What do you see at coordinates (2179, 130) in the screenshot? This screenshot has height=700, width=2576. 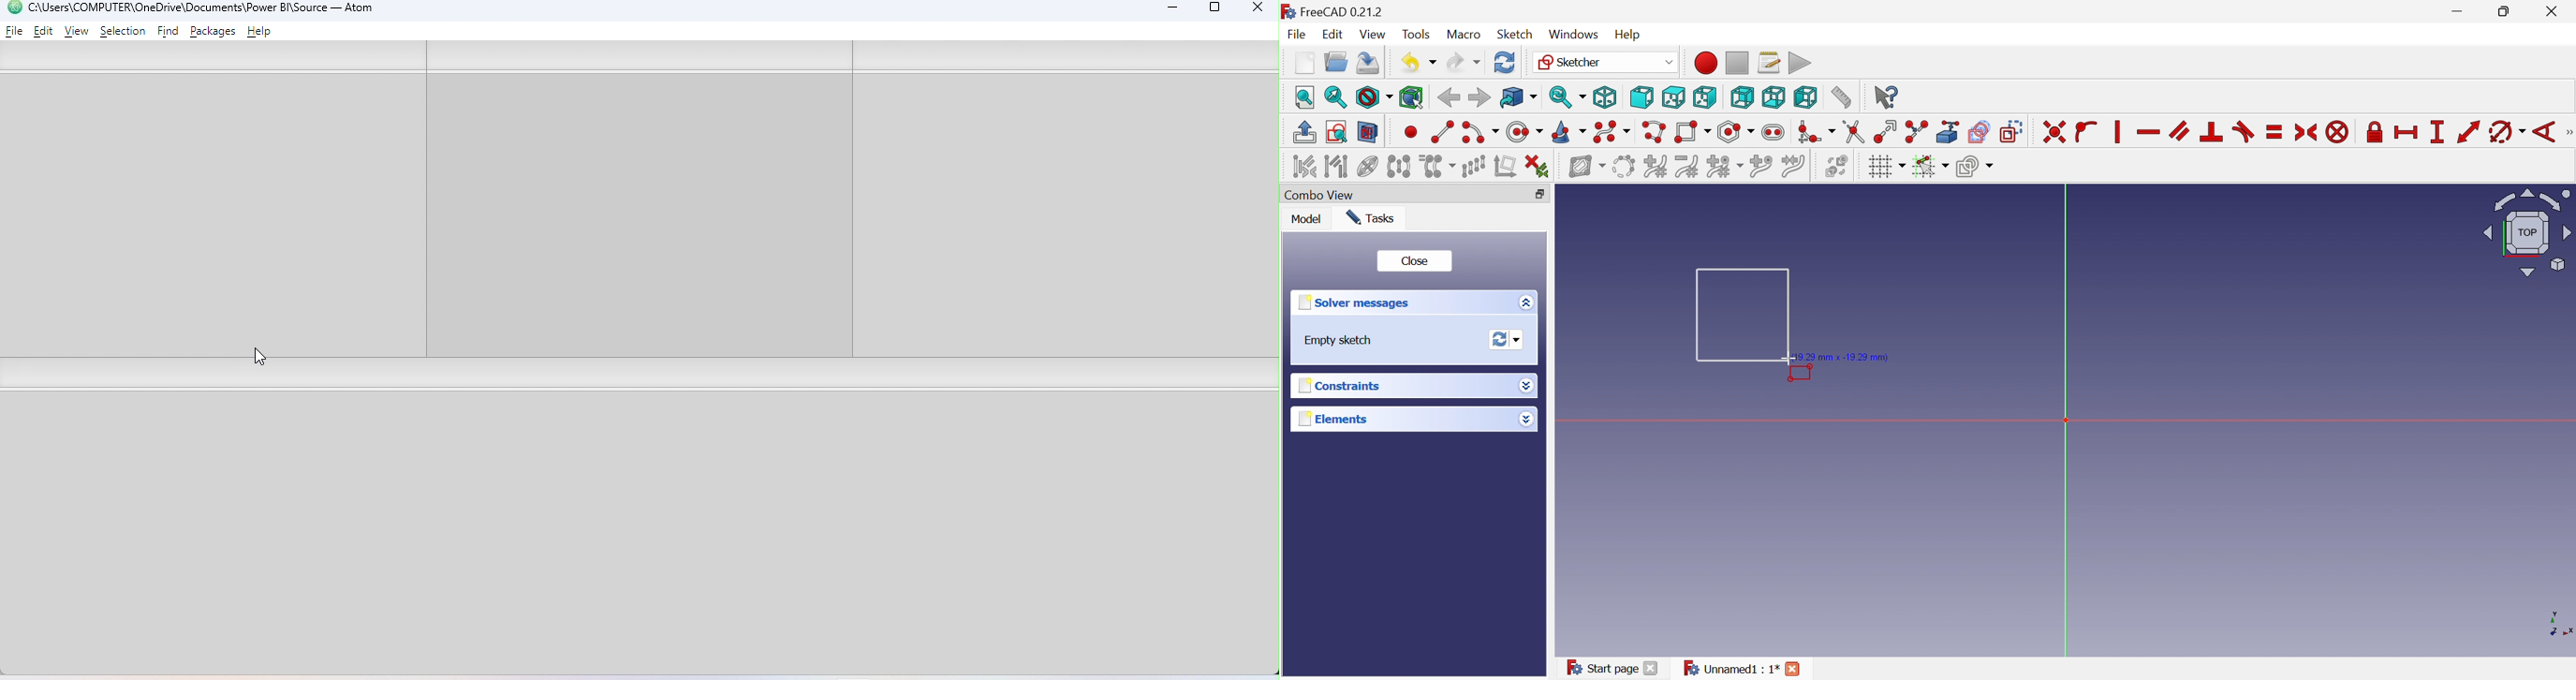 I see `Constrain parallel` at bounding box center [2179, 130].